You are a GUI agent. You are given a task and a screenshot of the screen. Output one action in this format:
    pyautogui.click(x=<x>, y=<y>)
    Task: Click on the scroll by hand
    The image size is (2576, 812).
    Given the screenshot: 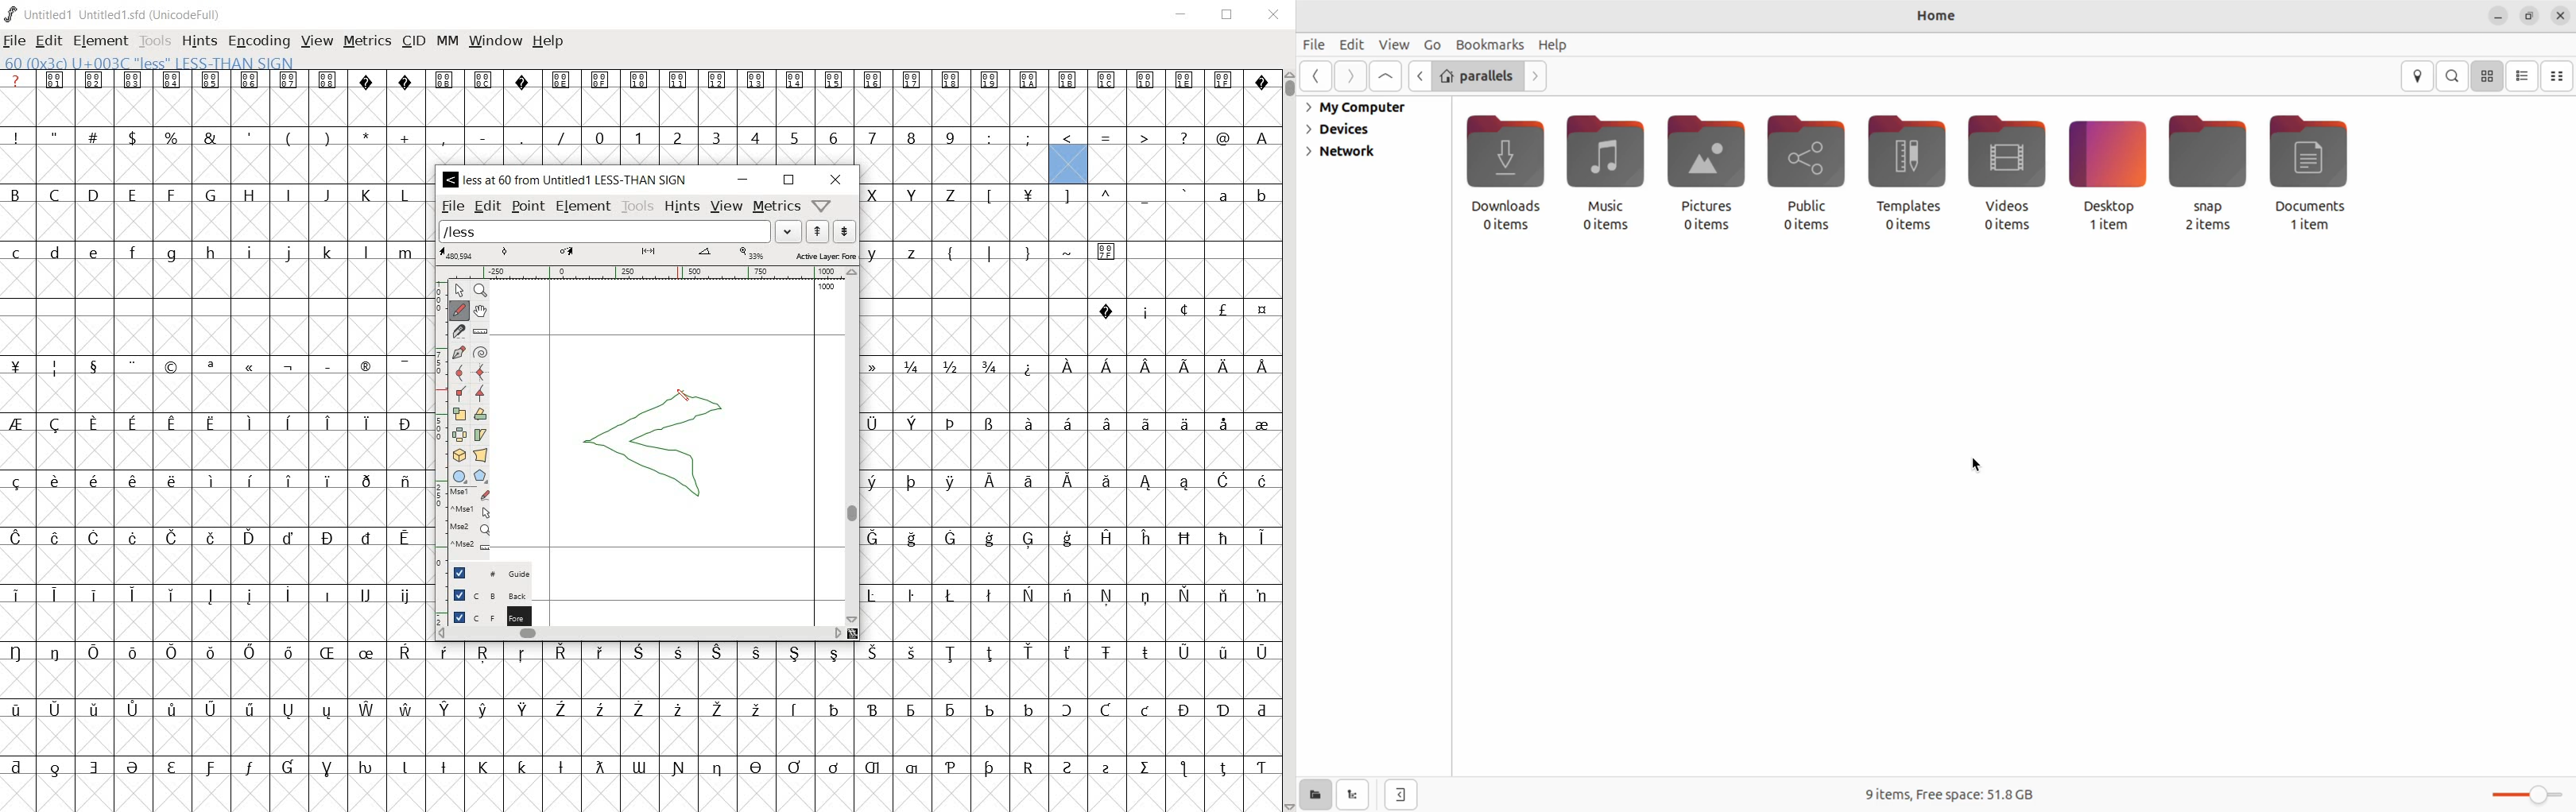 What is the action you would take?
    pyautogui.click(x=480, y=311)
    